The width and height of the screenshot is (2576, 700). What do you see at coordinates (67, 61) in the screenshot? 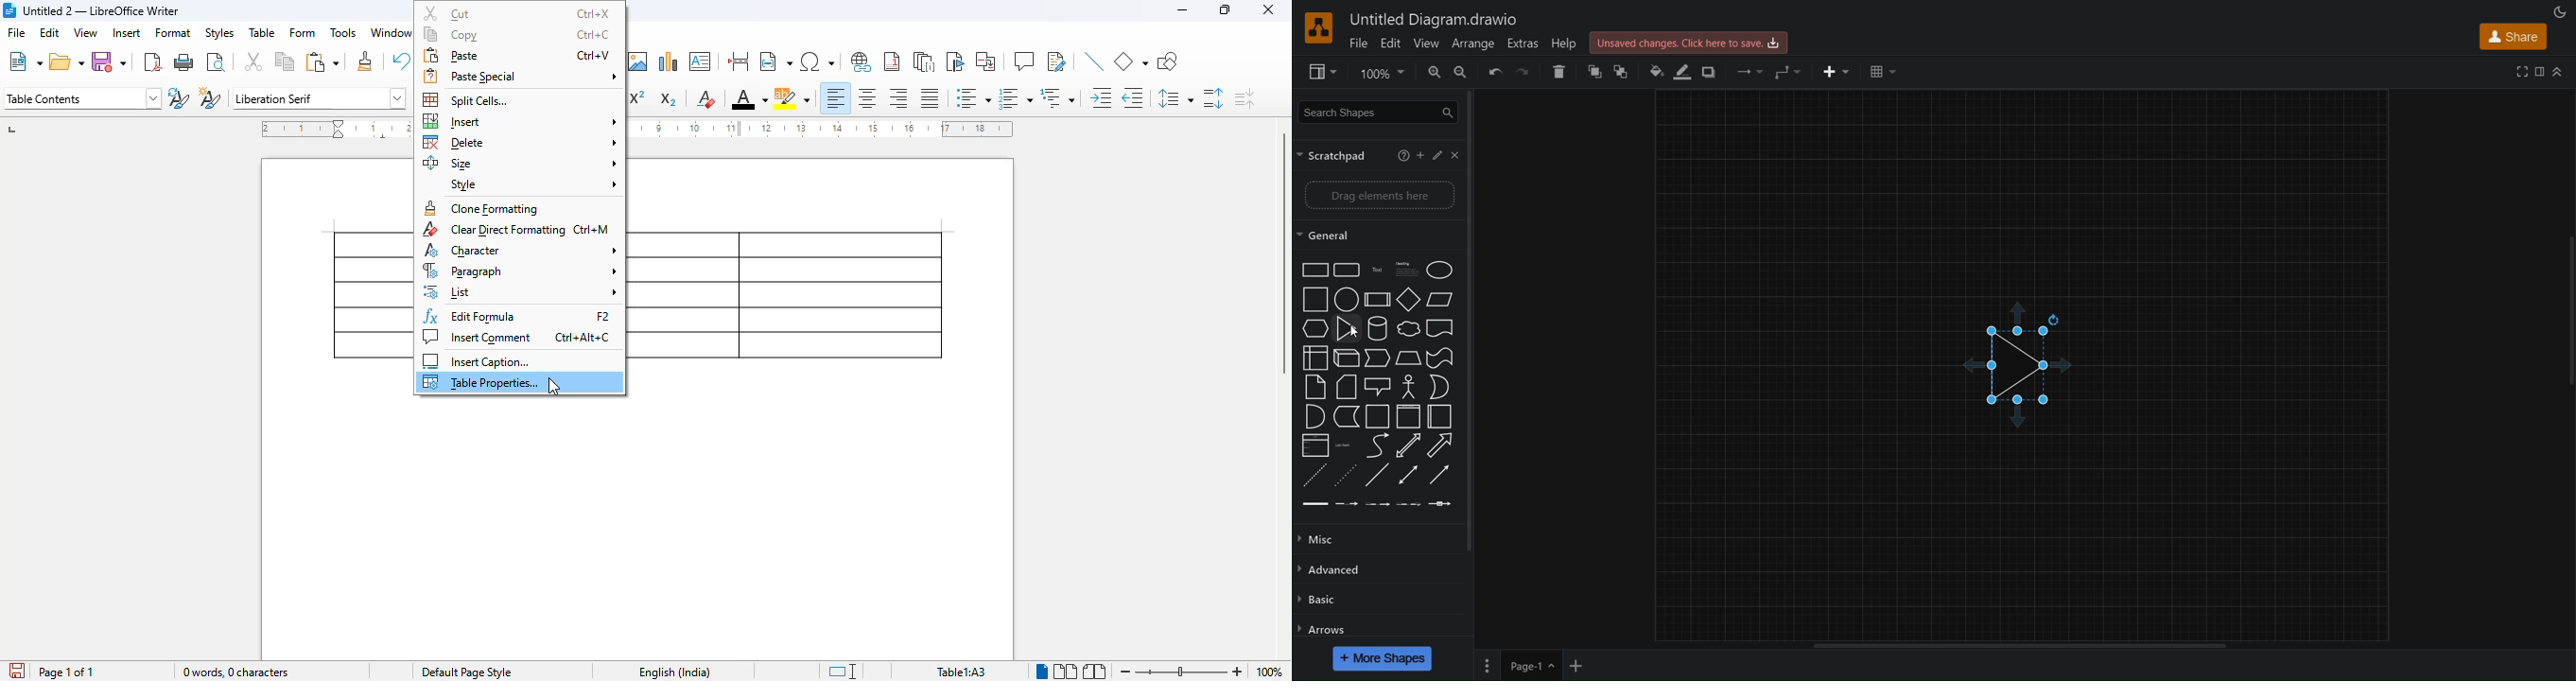
I see `open` at bounding box center [67, 61].